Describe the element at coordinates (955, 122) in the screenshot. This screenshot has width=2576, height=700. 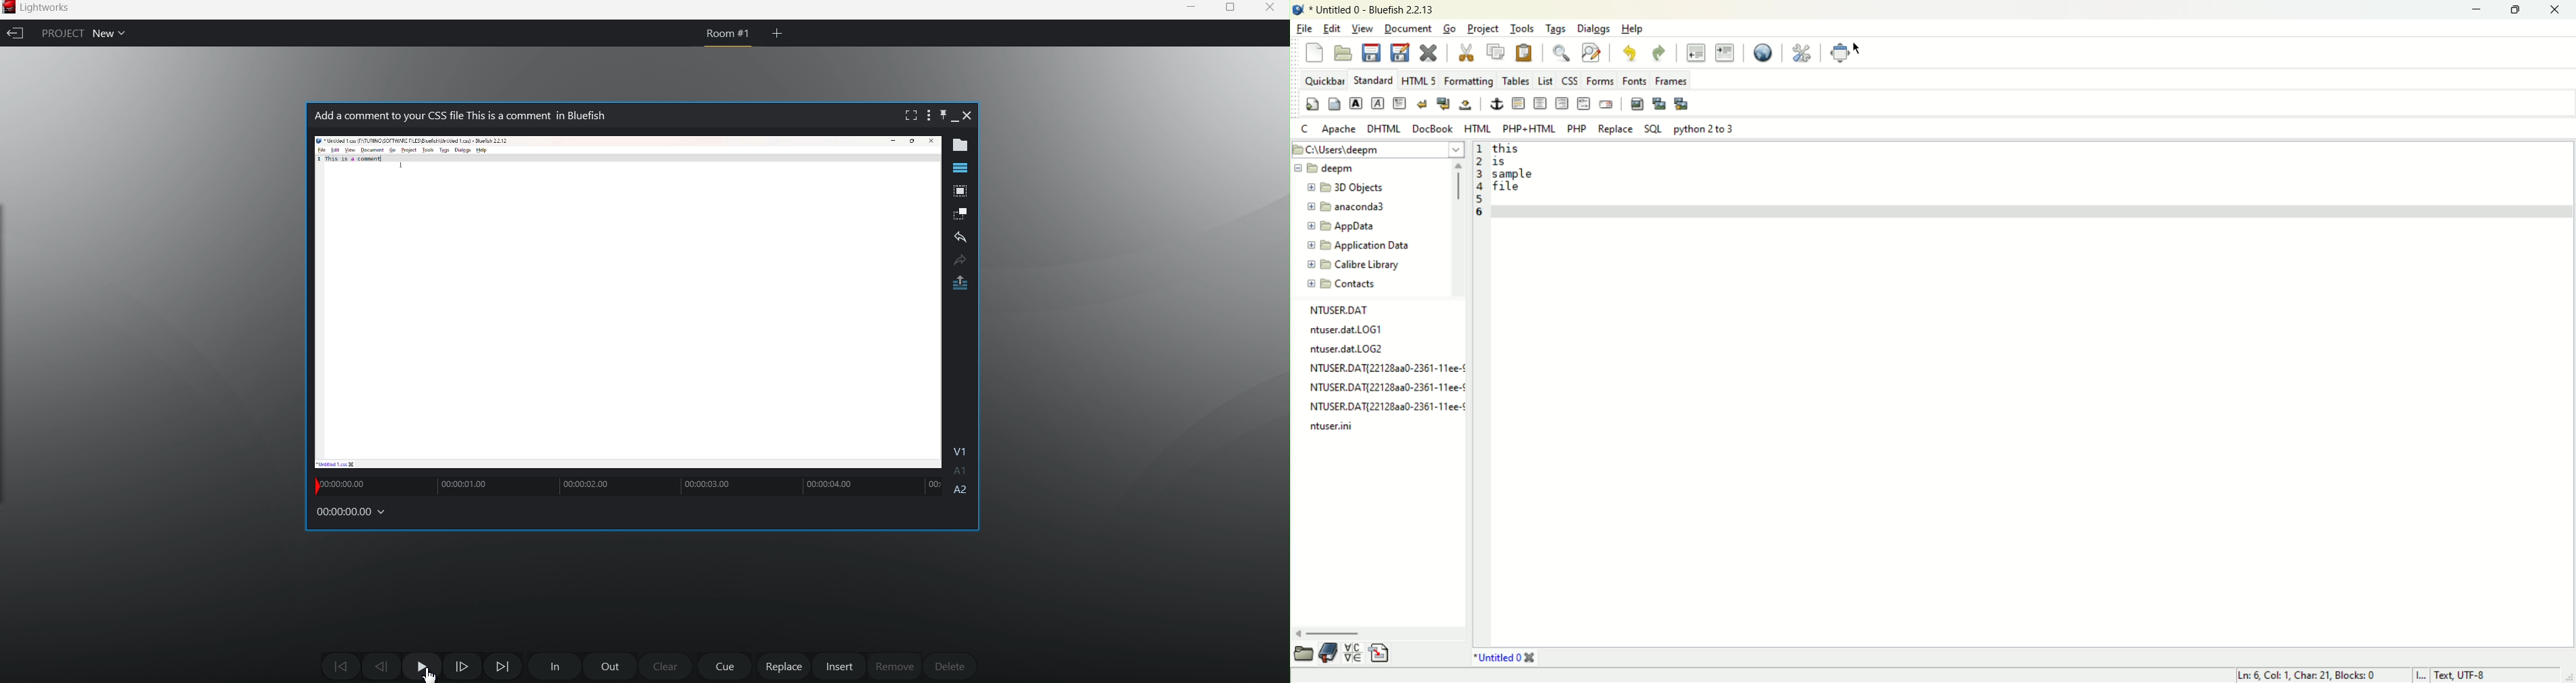
I see `minimize clip` at that location.